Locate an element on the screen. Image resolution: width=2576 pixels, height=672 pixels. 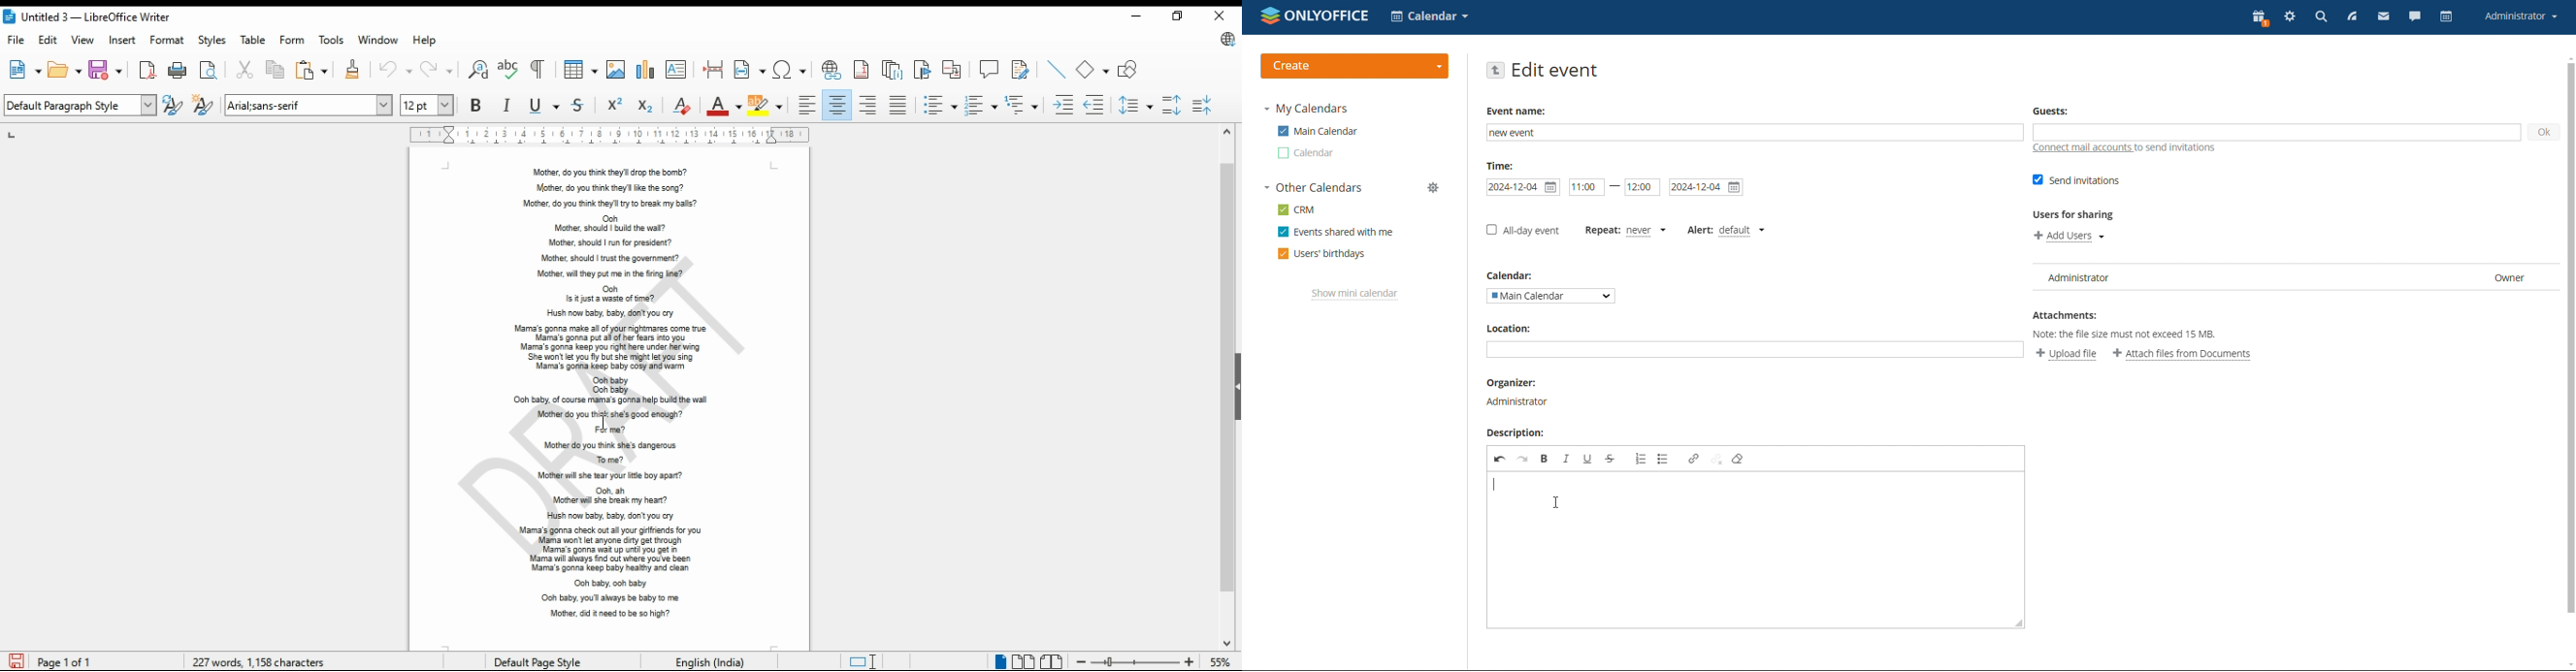
my calendars is located at coordinates (1307, 109).